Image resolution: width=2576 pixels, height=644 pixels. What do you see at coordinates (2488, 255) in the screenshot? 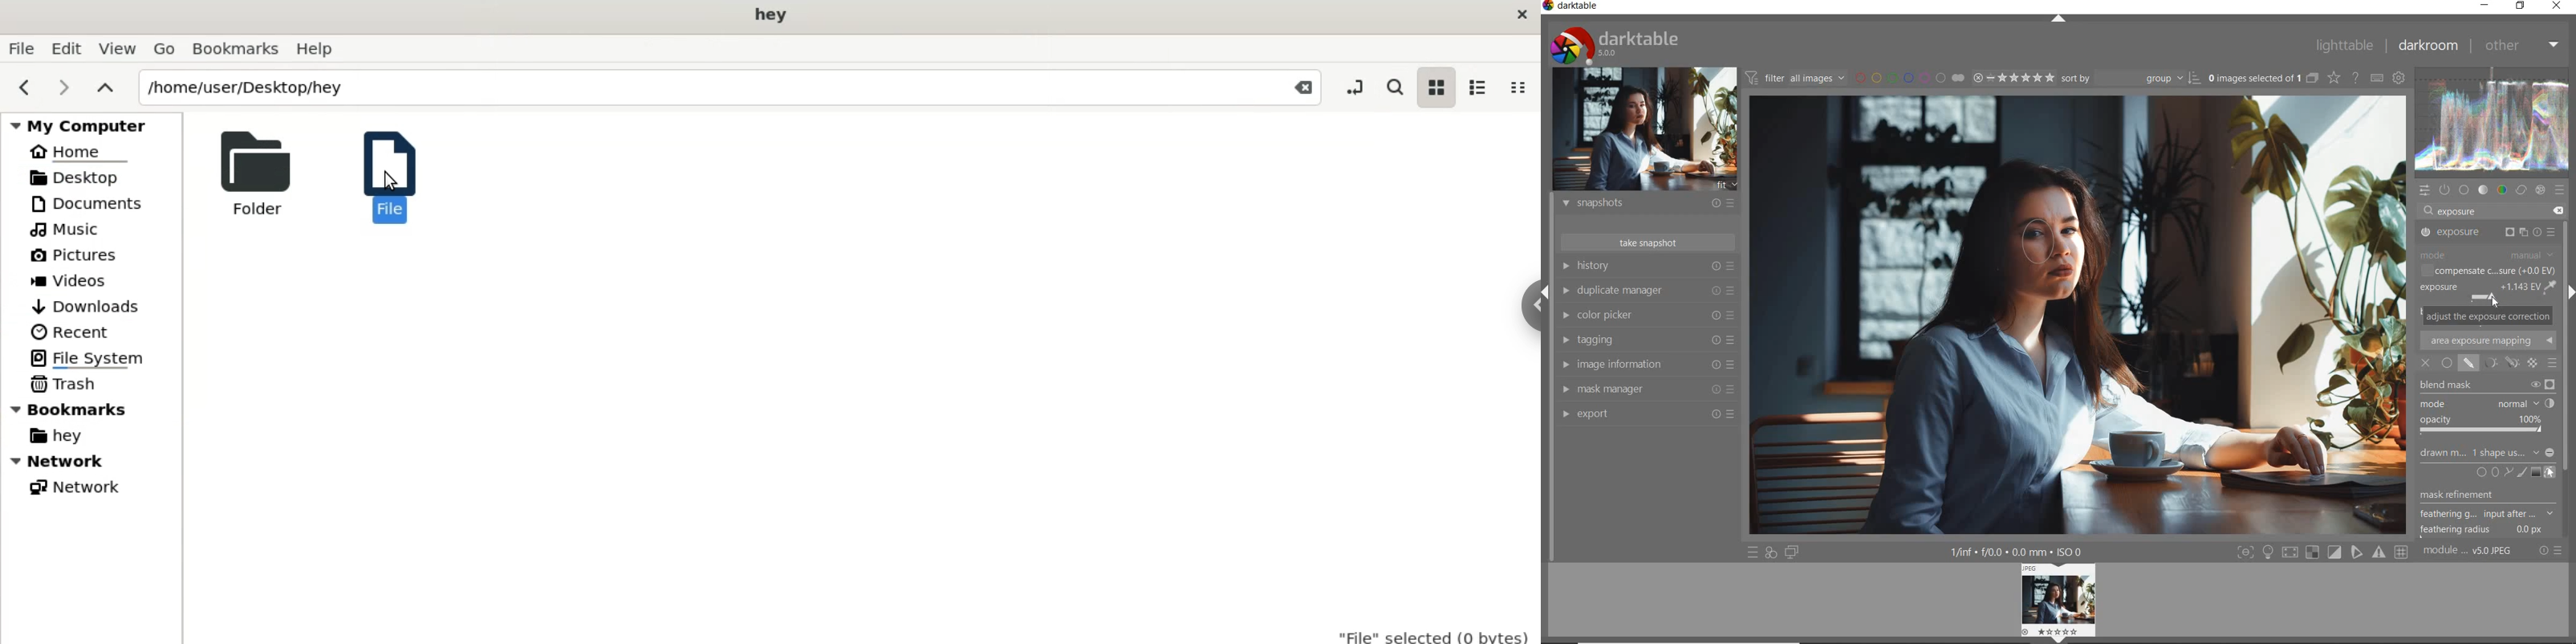
I see `MODE` at bounding box center [2488, 255].